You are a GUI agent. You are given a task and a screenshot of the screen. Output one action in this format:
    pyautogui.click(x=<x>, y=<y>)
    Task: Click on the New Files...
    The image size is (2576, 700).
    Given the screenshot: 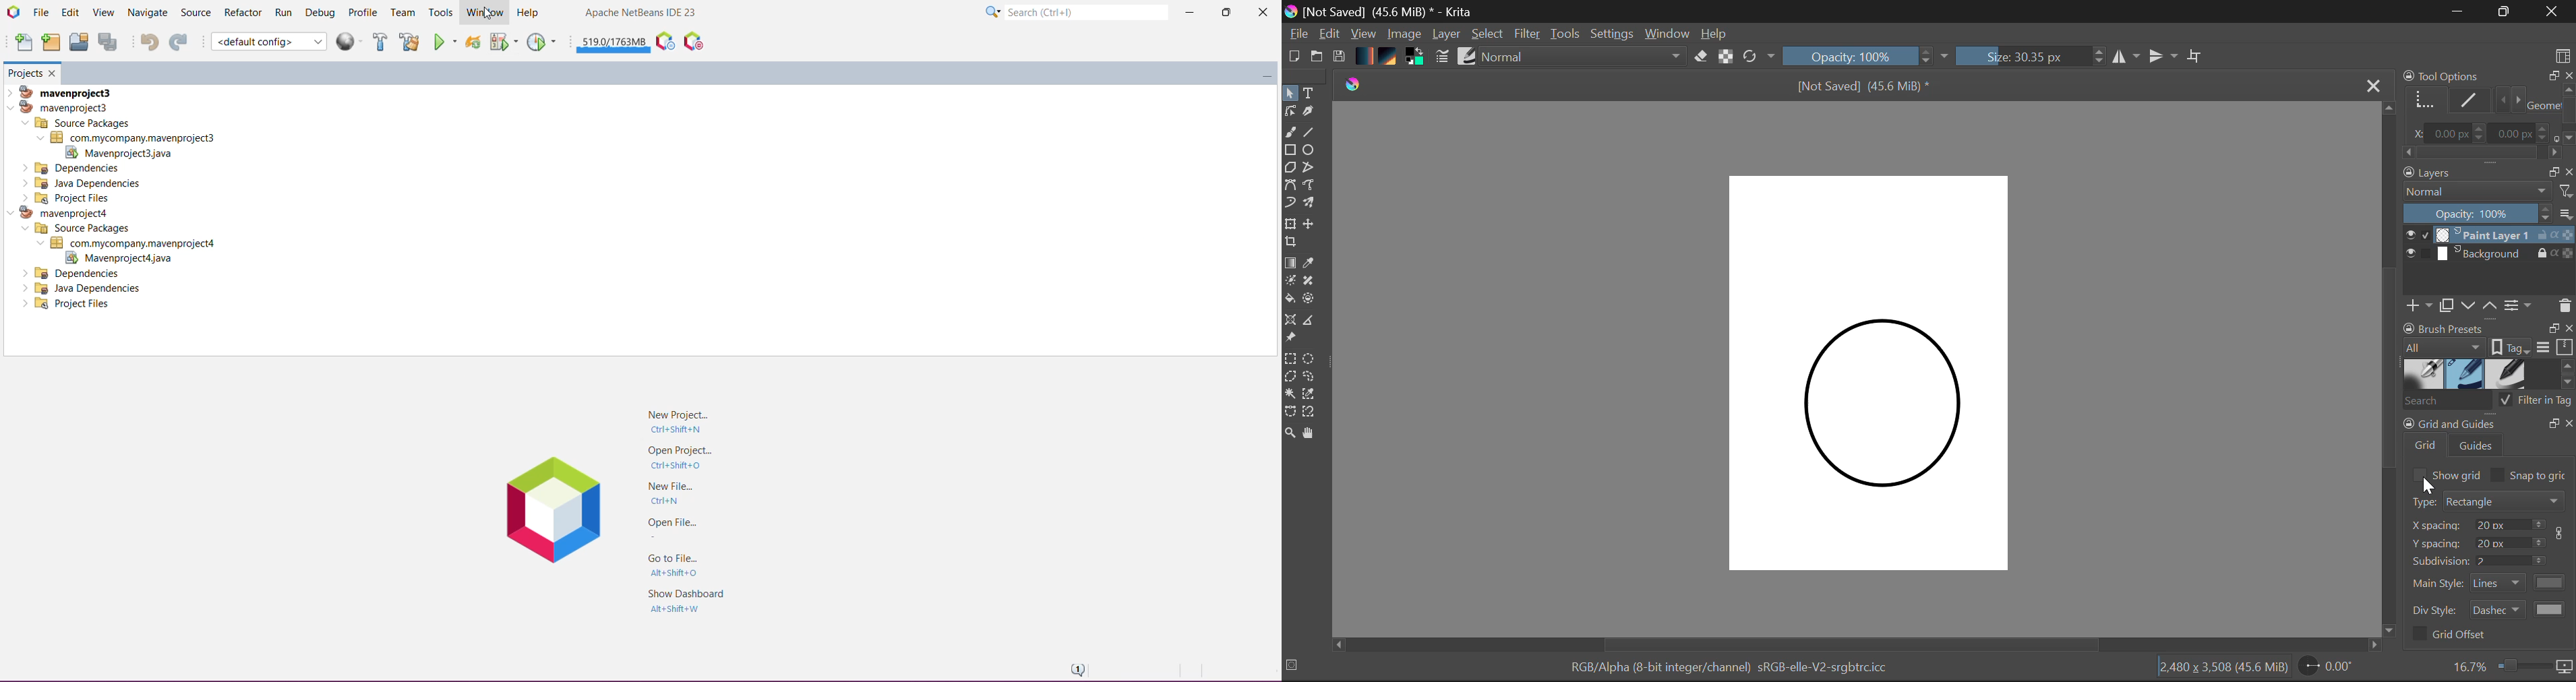 What is the action you would take?
    pyautogui.click(x=669, y=492)
    